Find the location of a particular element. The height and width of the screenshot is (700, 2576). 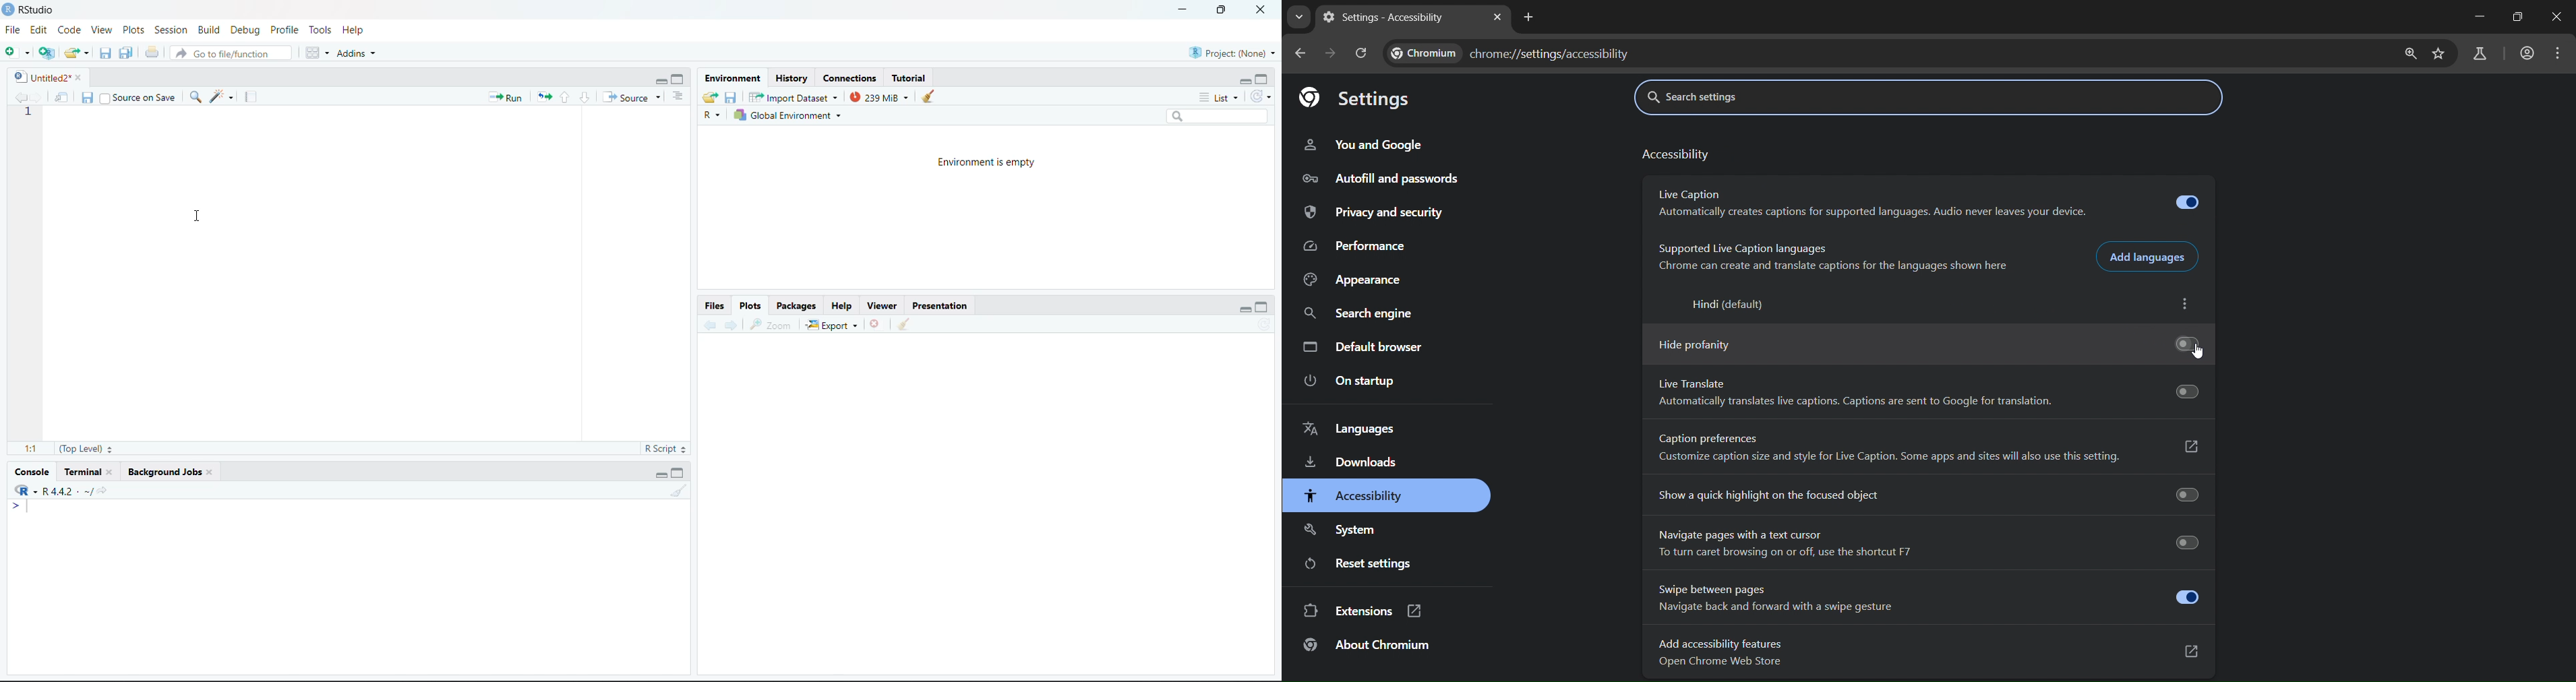

New File is located at coordinates (17, 51).